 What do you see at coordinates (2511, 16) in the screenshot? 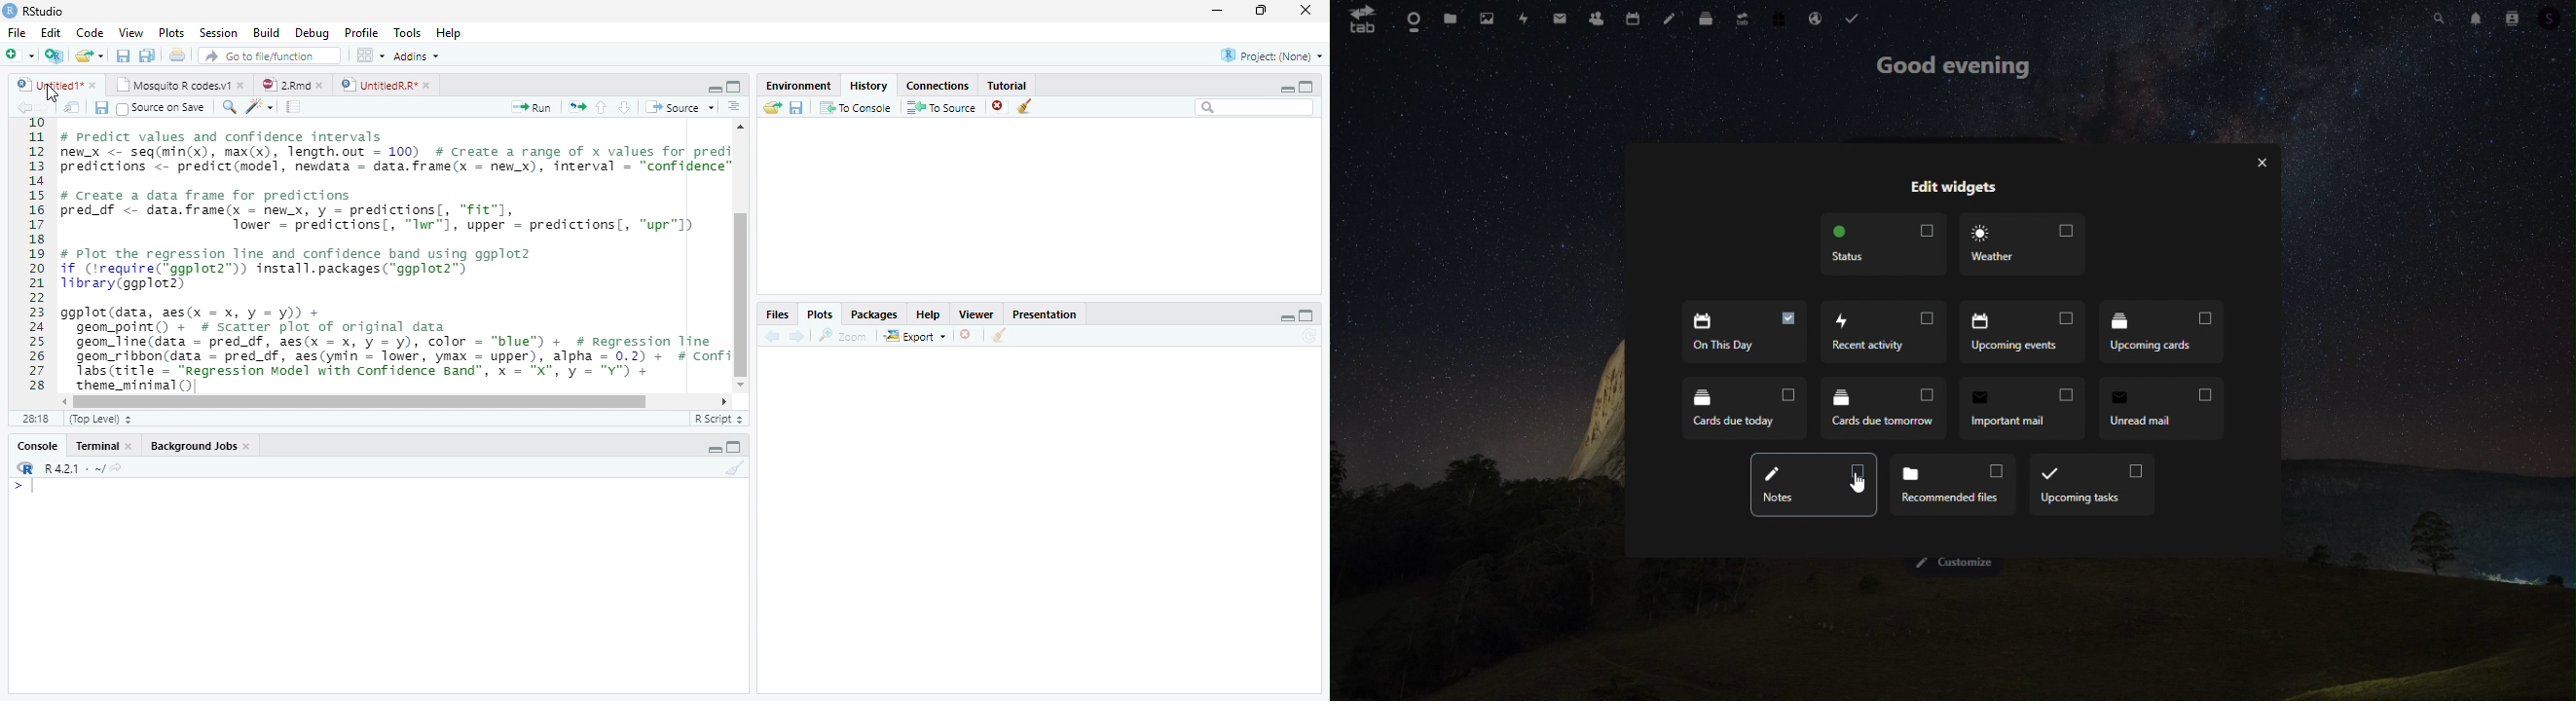
I see `Contacts` at bounding box center [2511, 16].